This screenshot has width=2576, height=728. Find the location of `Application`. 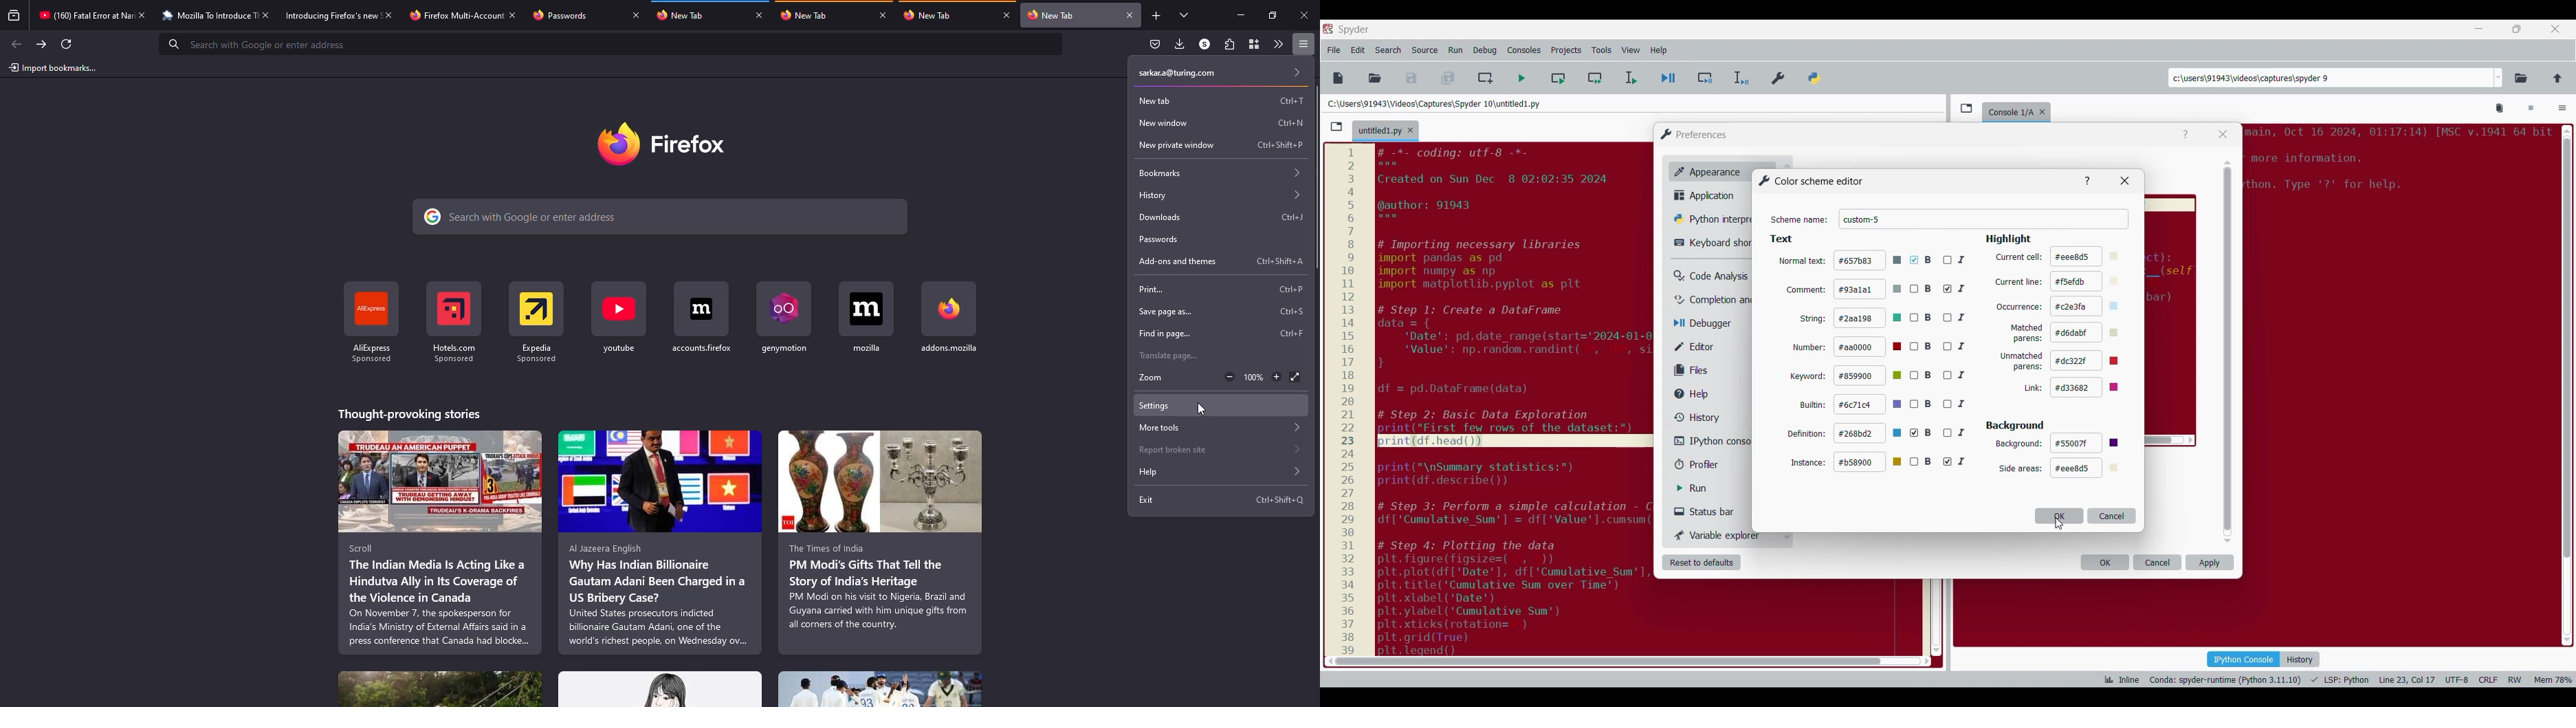

Application is located at coordinates (1708, 195).